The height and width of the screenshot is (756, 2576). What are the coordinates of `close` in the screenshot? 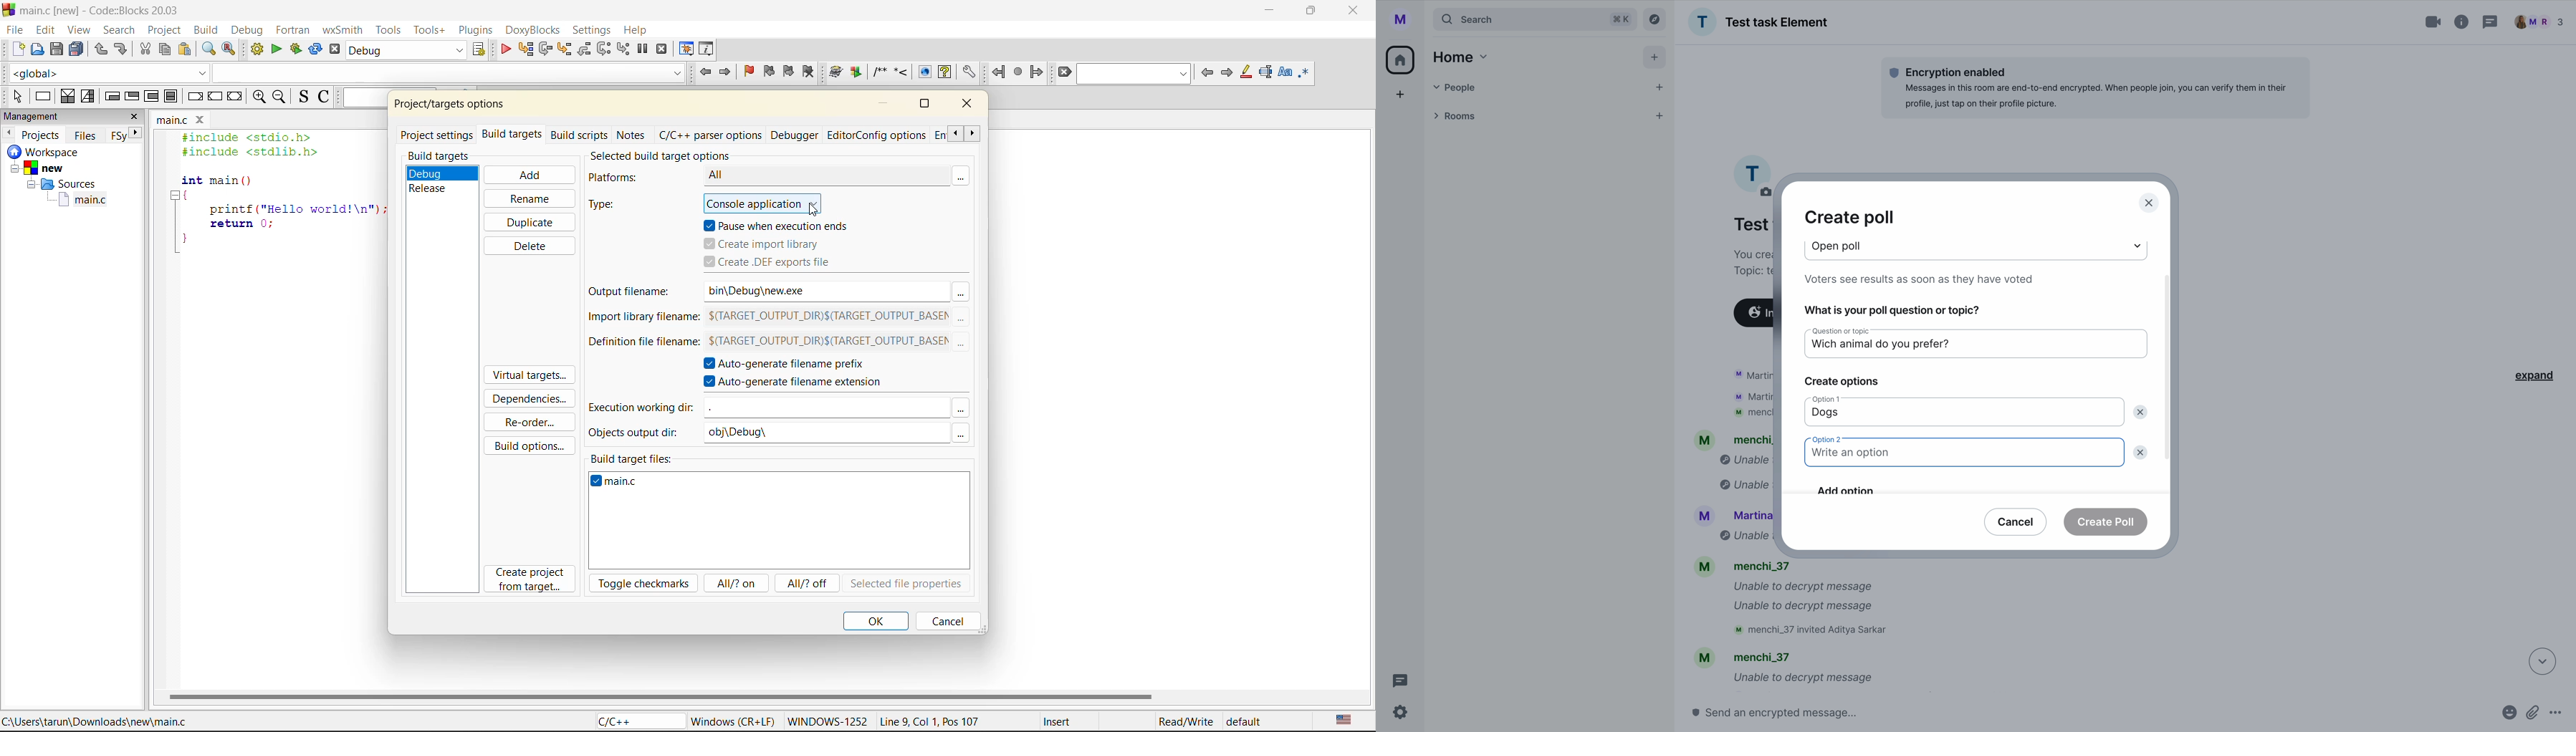 It's located at (968, 104).